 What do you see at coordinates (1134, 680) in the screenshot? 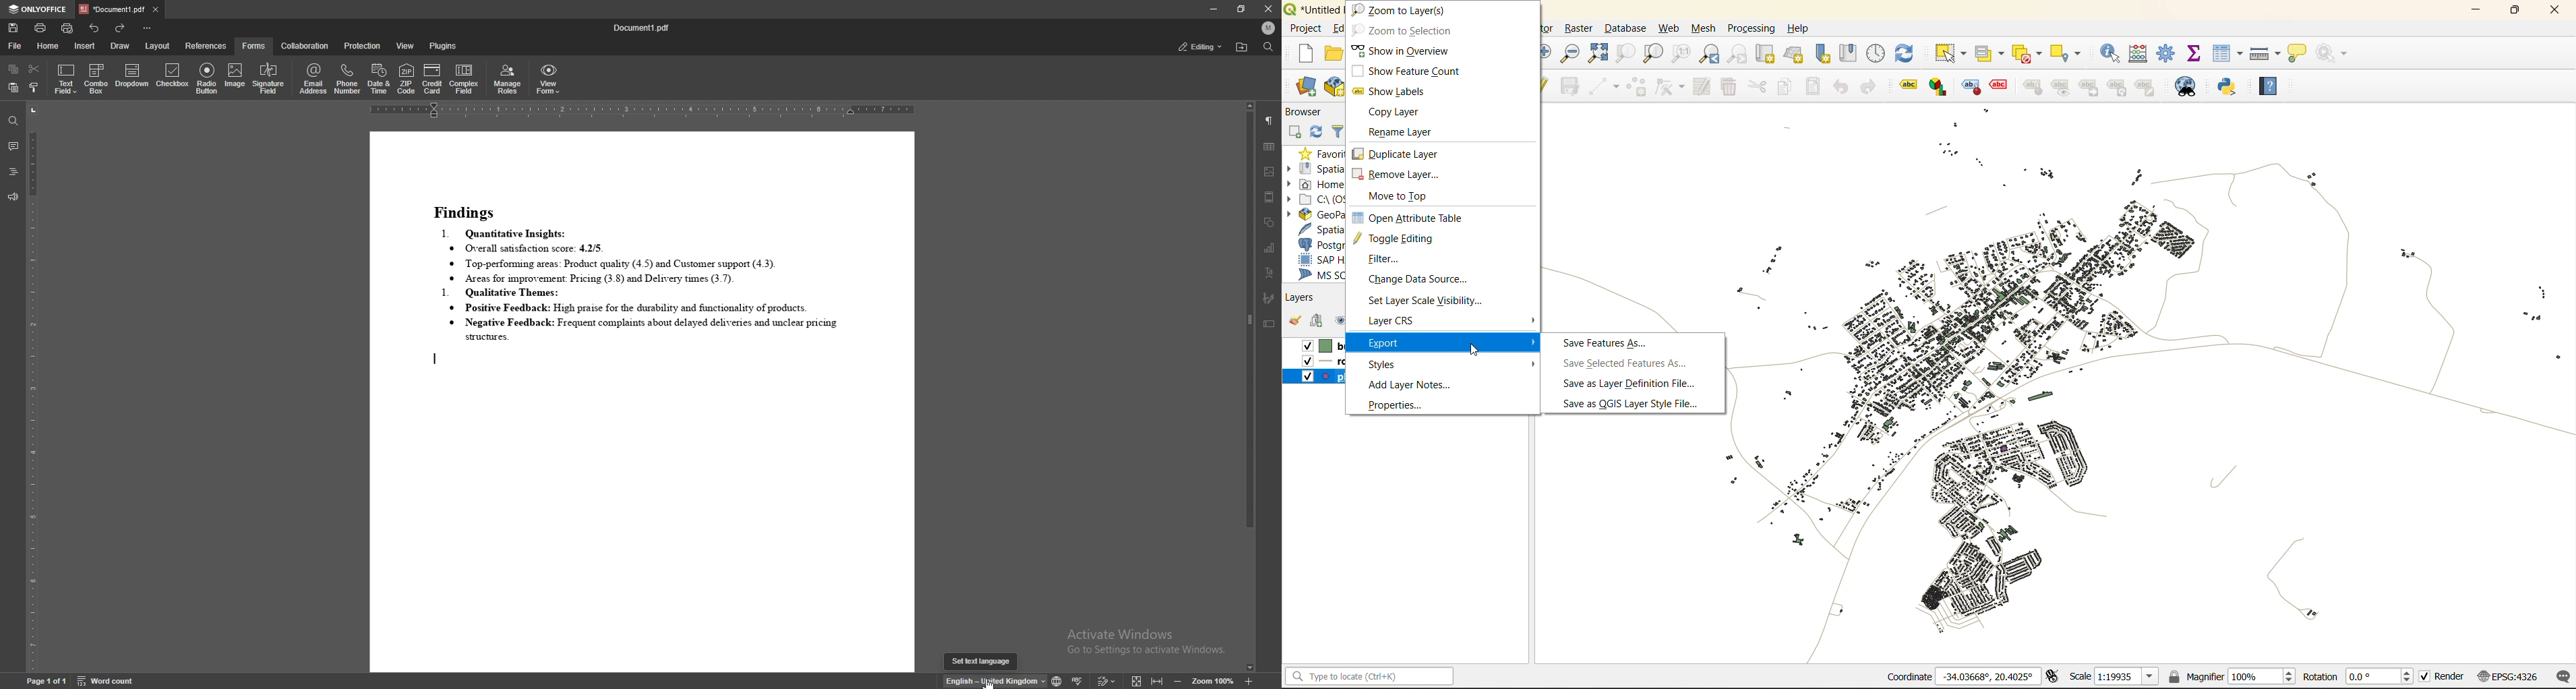
I see `fit to screen` at bounding box center [1134, 680].